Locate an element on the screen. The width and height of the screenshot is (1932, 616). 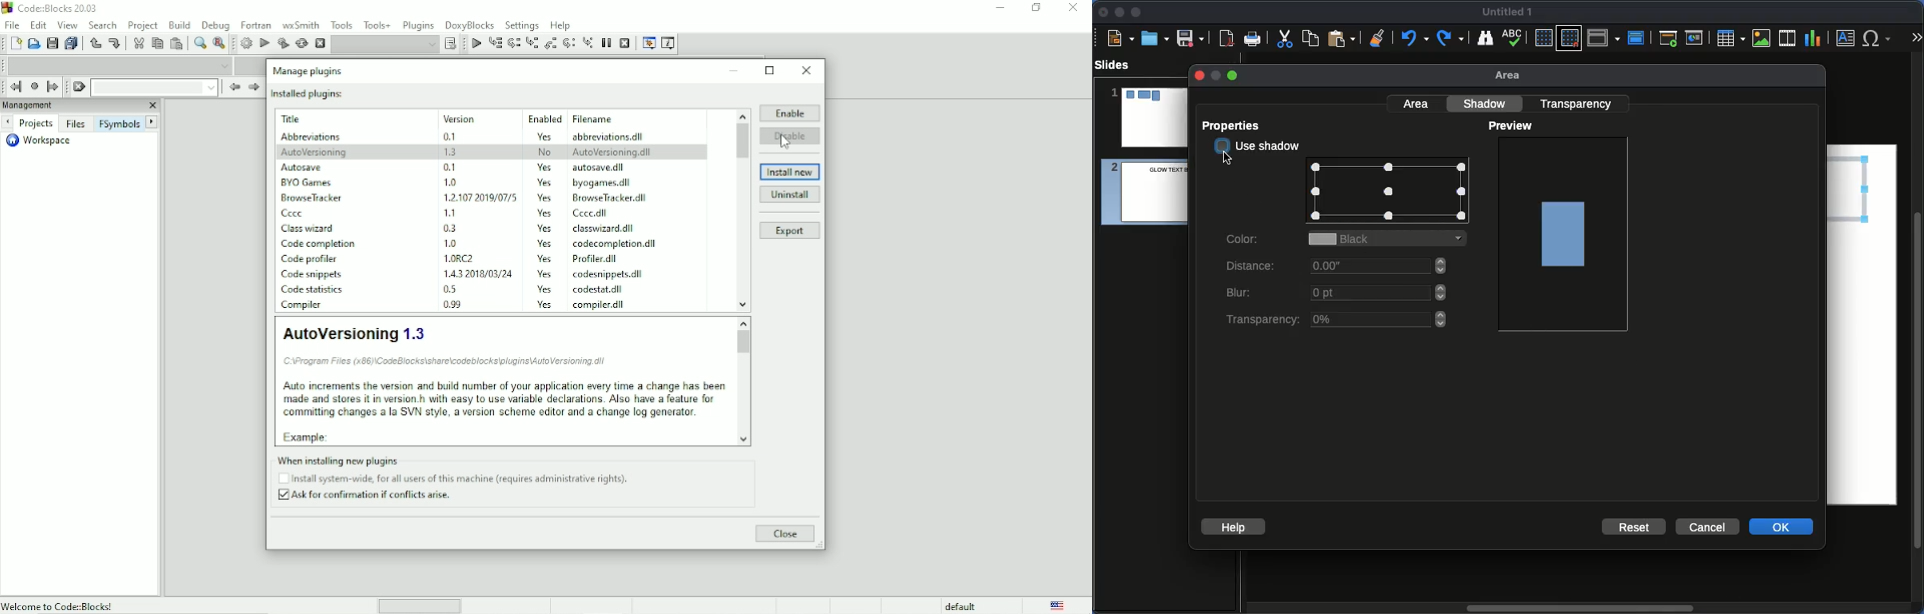
codestat.dll is located at coordinates (602, 289).